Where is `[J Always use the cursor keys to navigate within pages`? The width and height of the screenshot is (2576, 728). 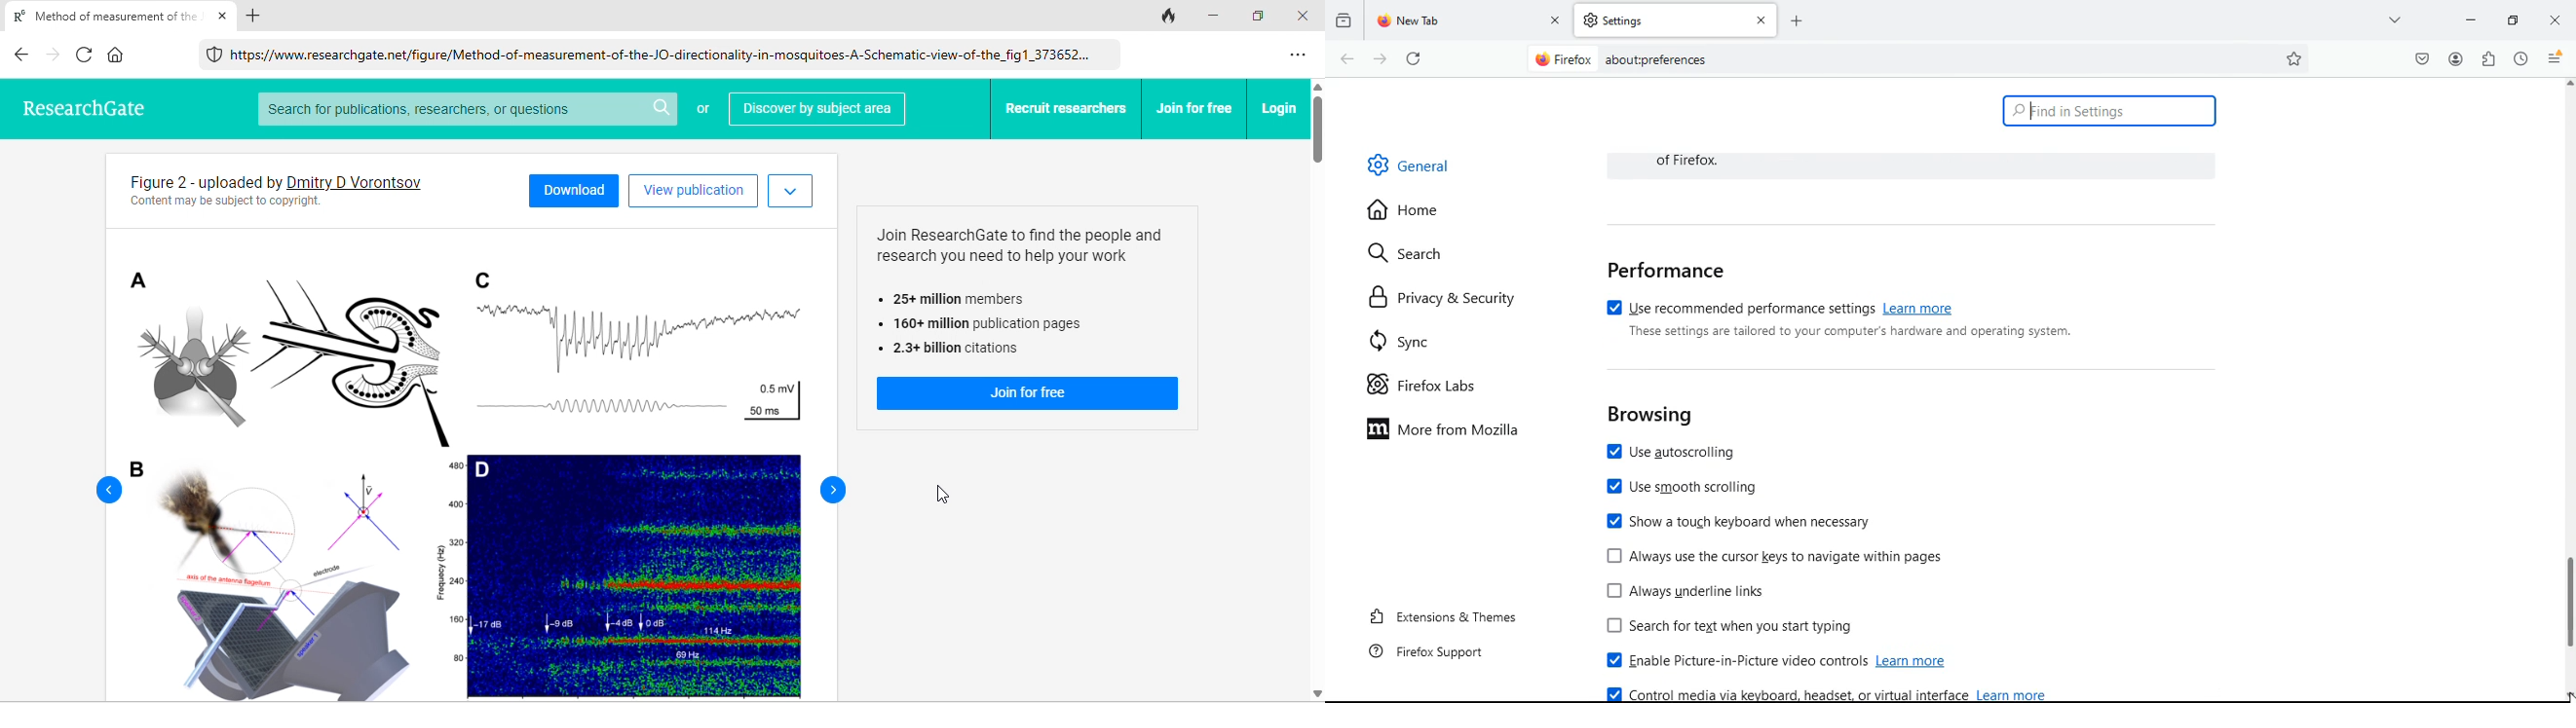
[J Always use the cursor keys to navigate within pages is located at coordinates (1775, 557).